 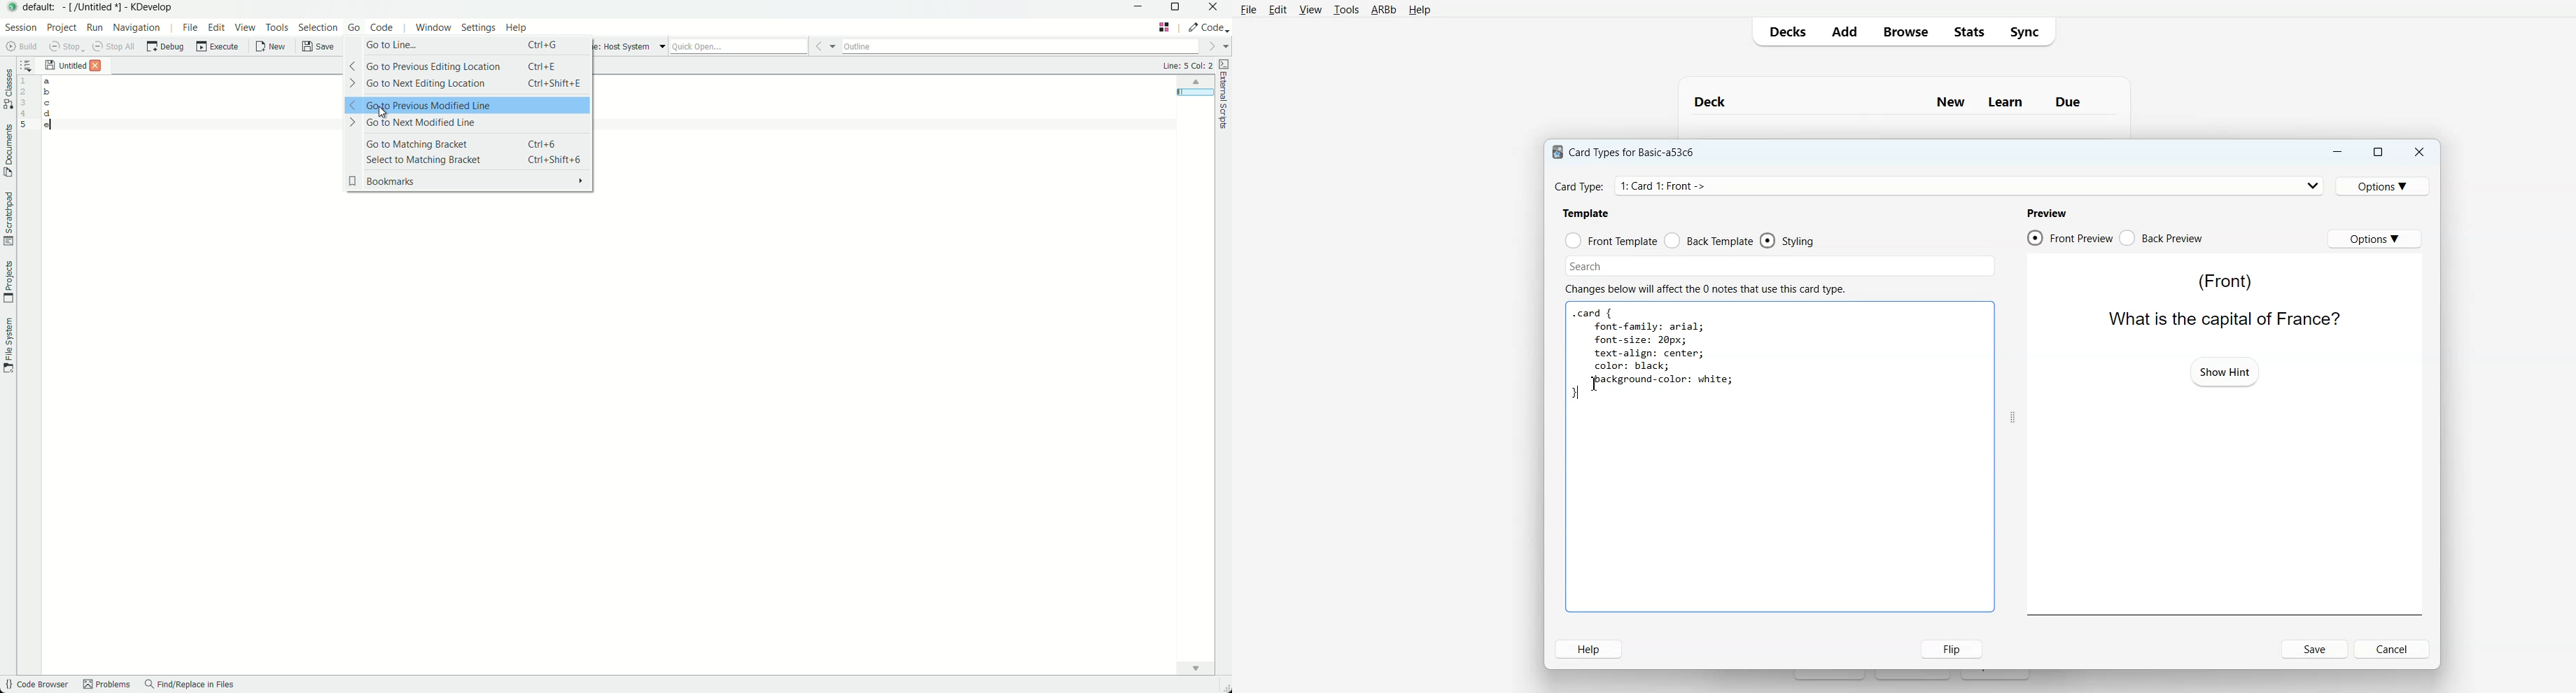 I want to click on File, so click(x=1248, y=9).